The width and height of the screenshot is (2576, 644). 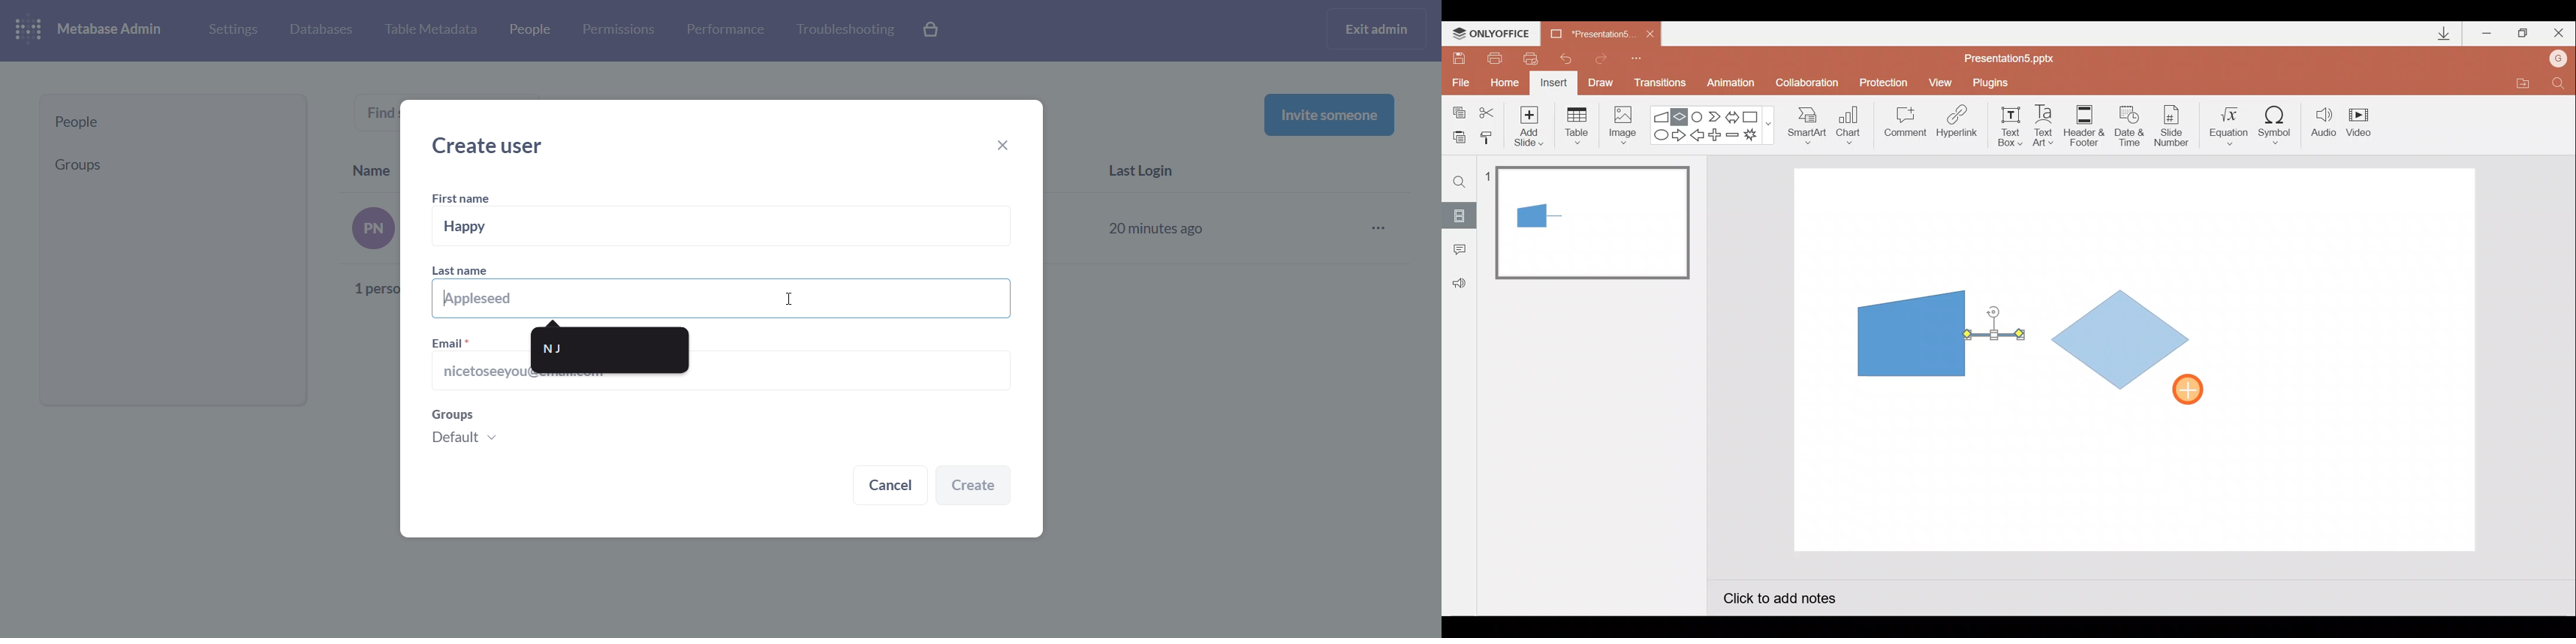 What do you see at coordinates (32, 31) in the screenshot?
I see `logo` at bounding box center [32, 31].